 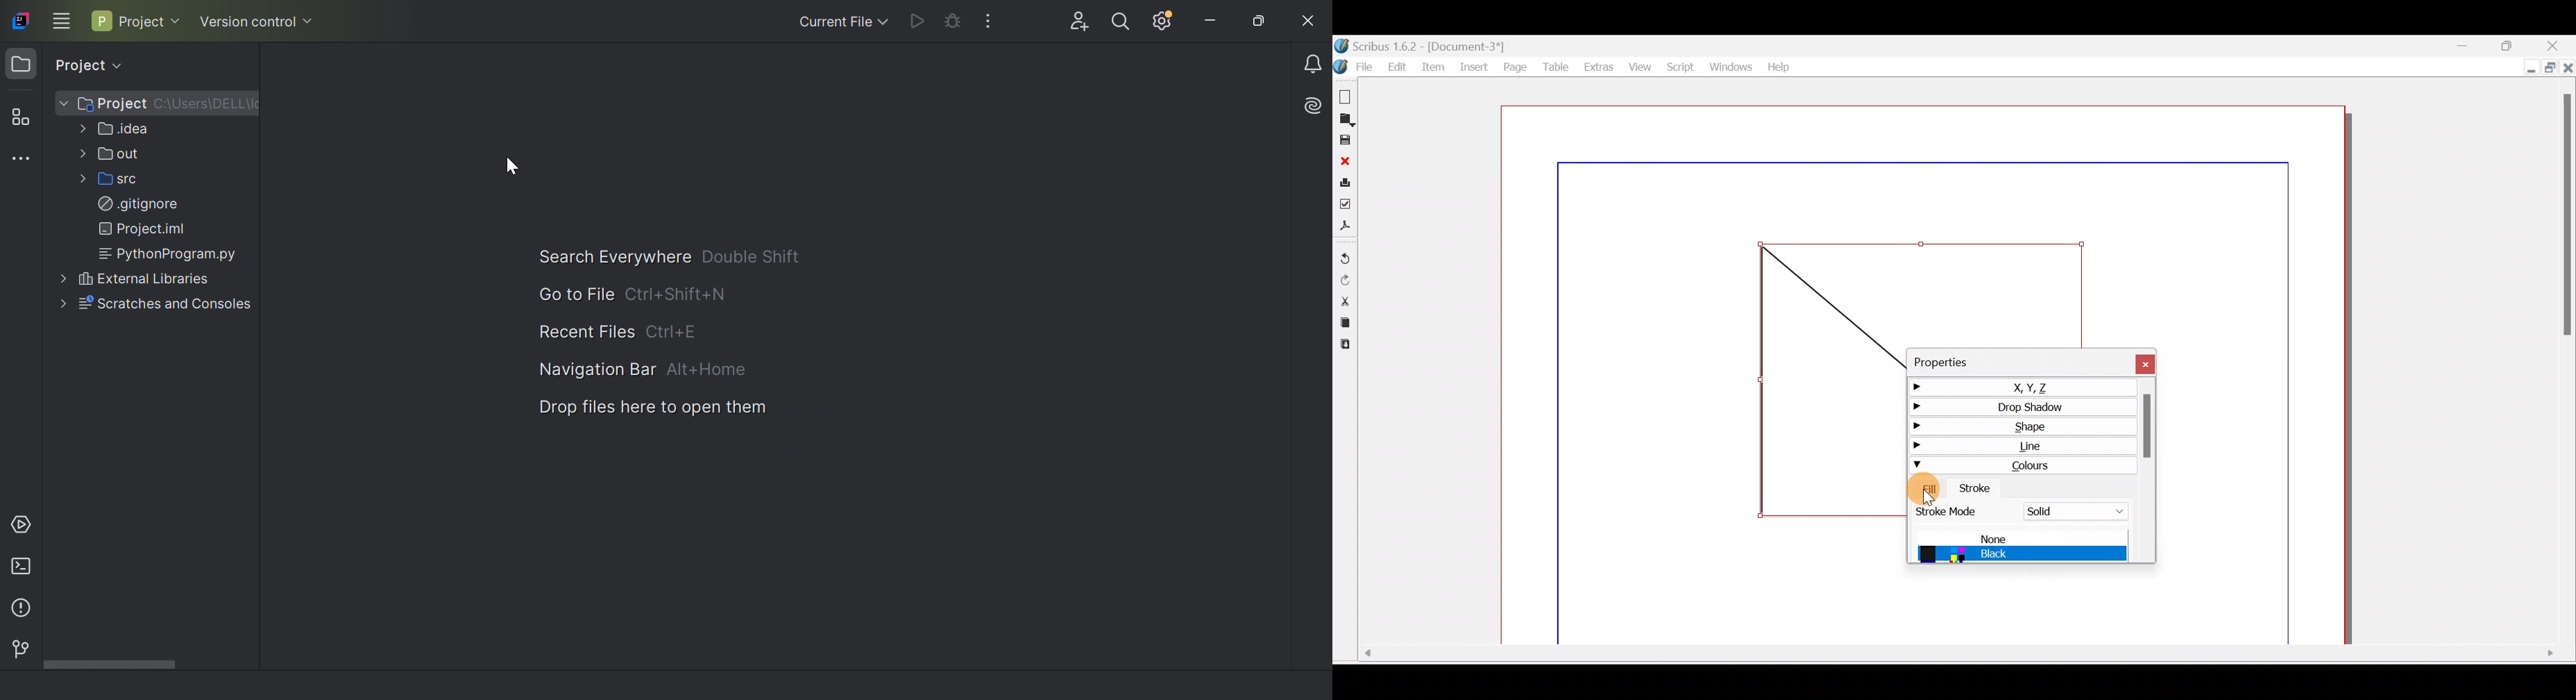 I want to click on Cut, so click(x=1345, y=300).